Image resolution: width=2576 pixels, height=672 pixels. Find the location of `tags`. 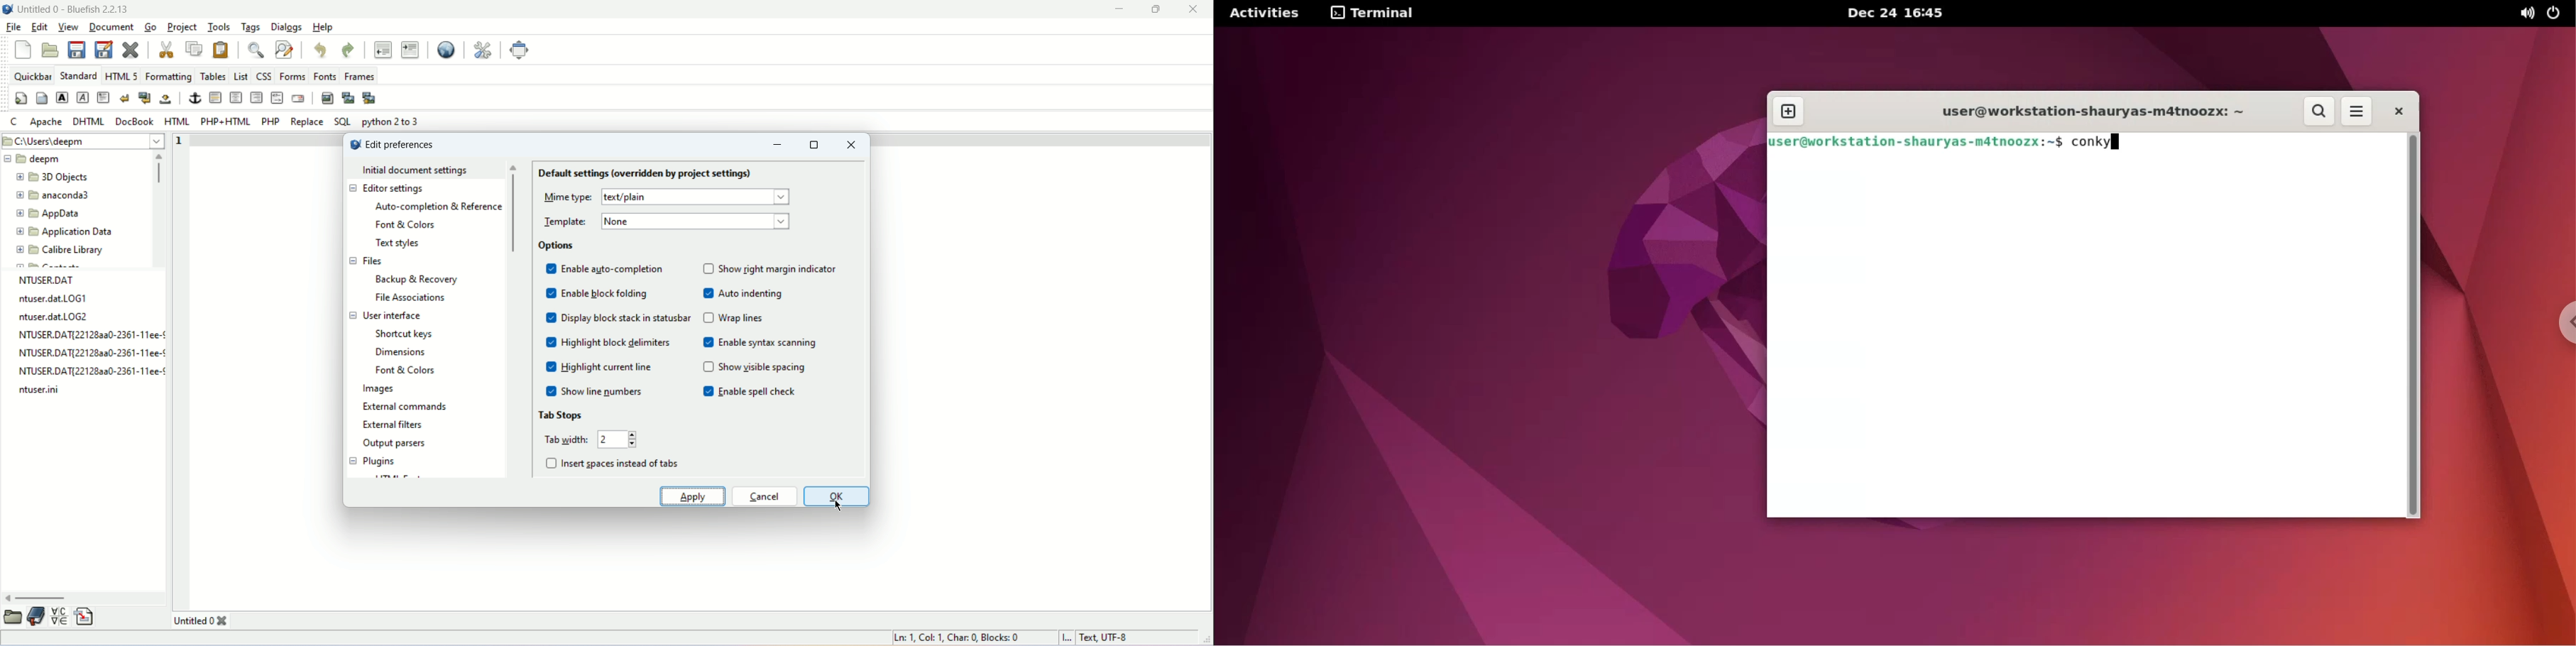

tags is located at coordinates (252, 27).